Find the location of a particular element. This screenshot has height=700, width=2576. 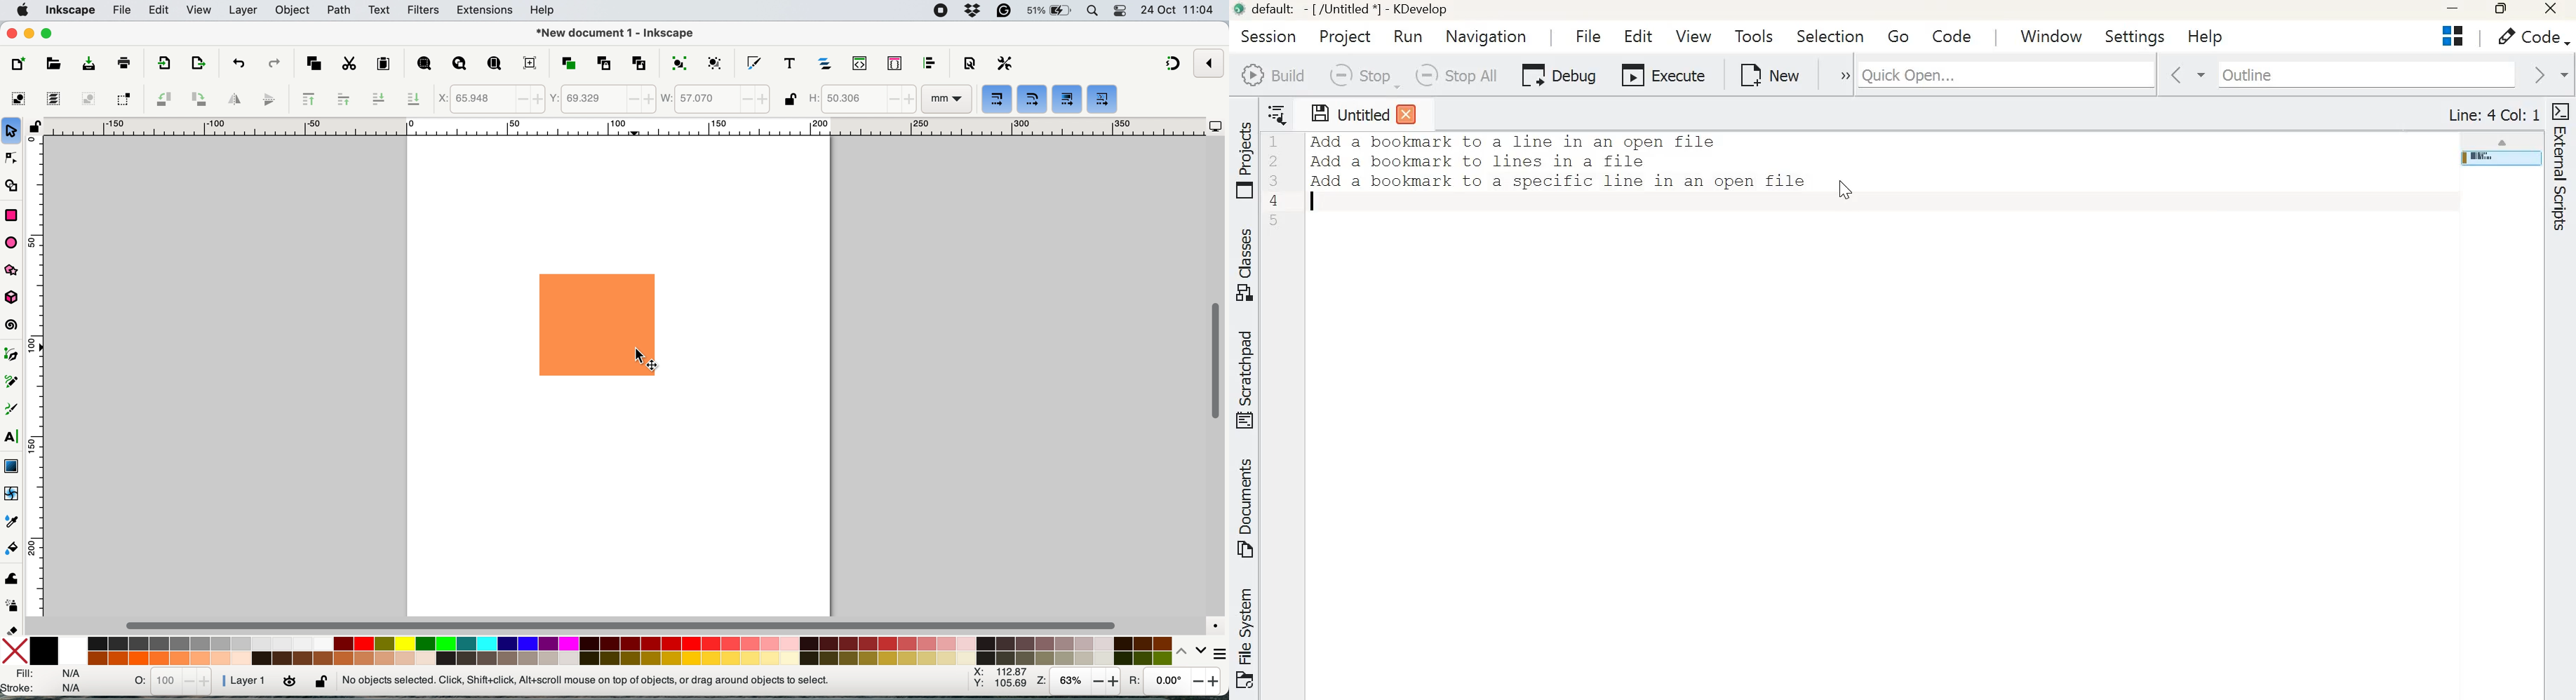

move patterns is located at coordinates (1102, 100).